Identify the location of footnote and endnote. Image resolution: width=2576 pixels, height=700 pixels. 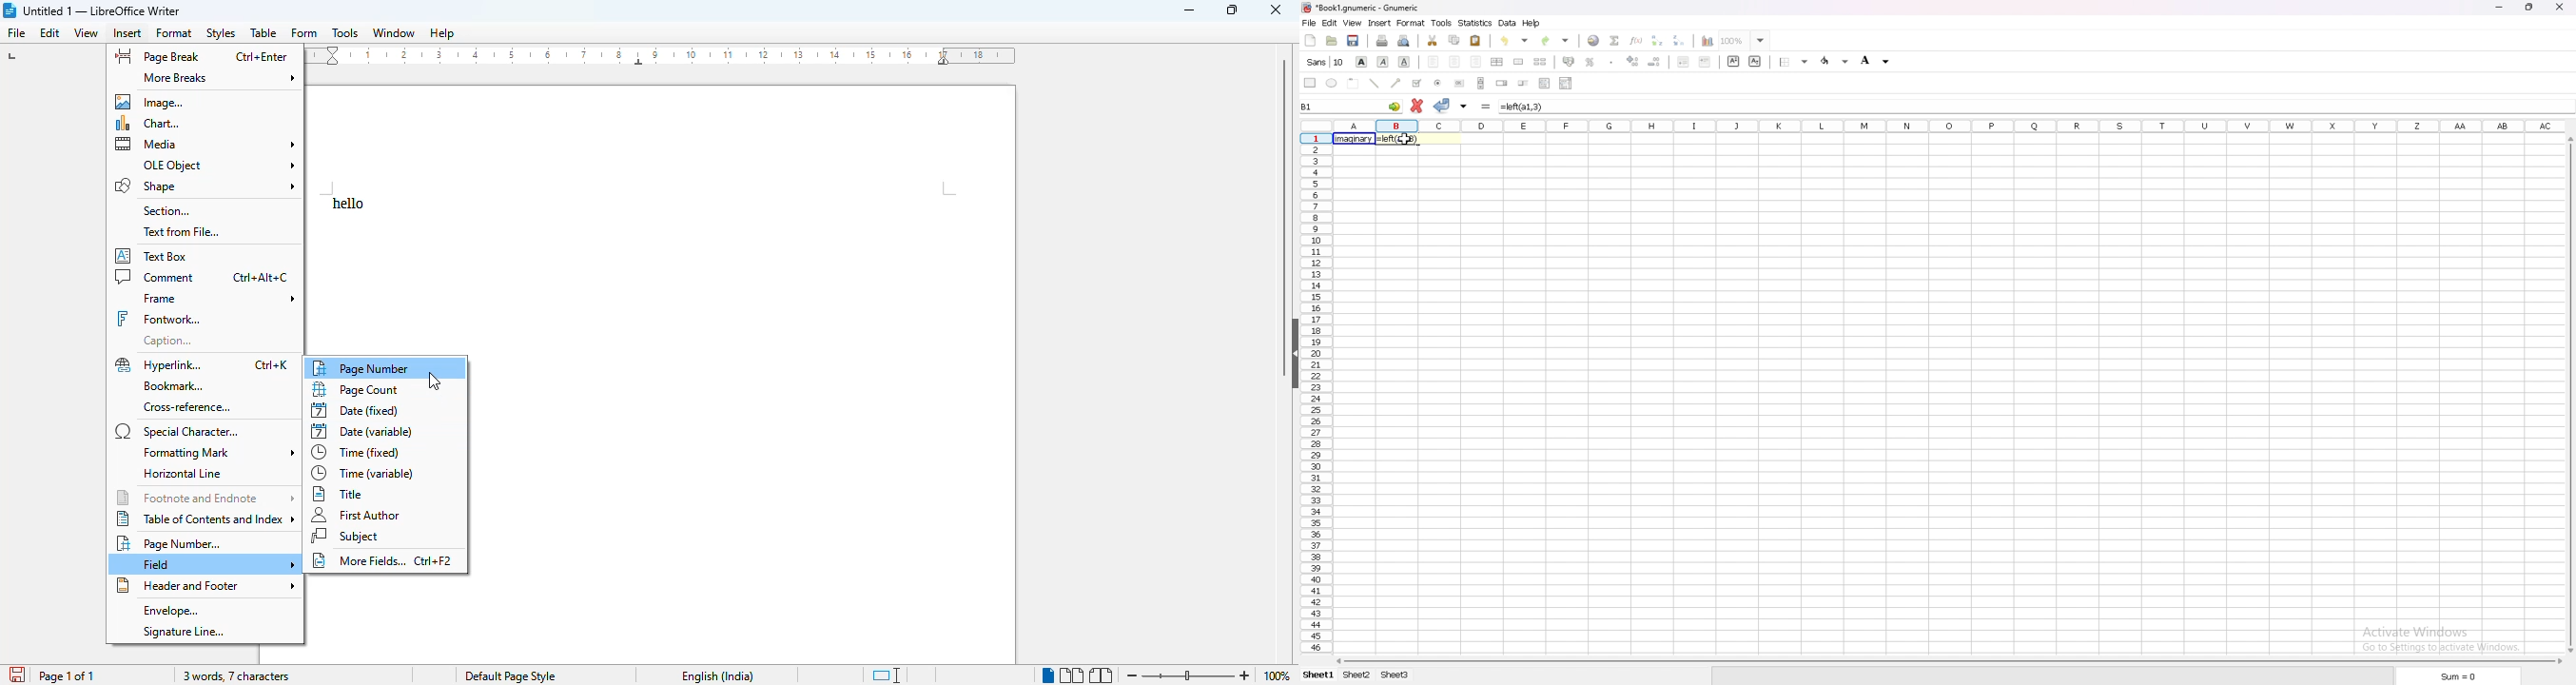
(207, 497).